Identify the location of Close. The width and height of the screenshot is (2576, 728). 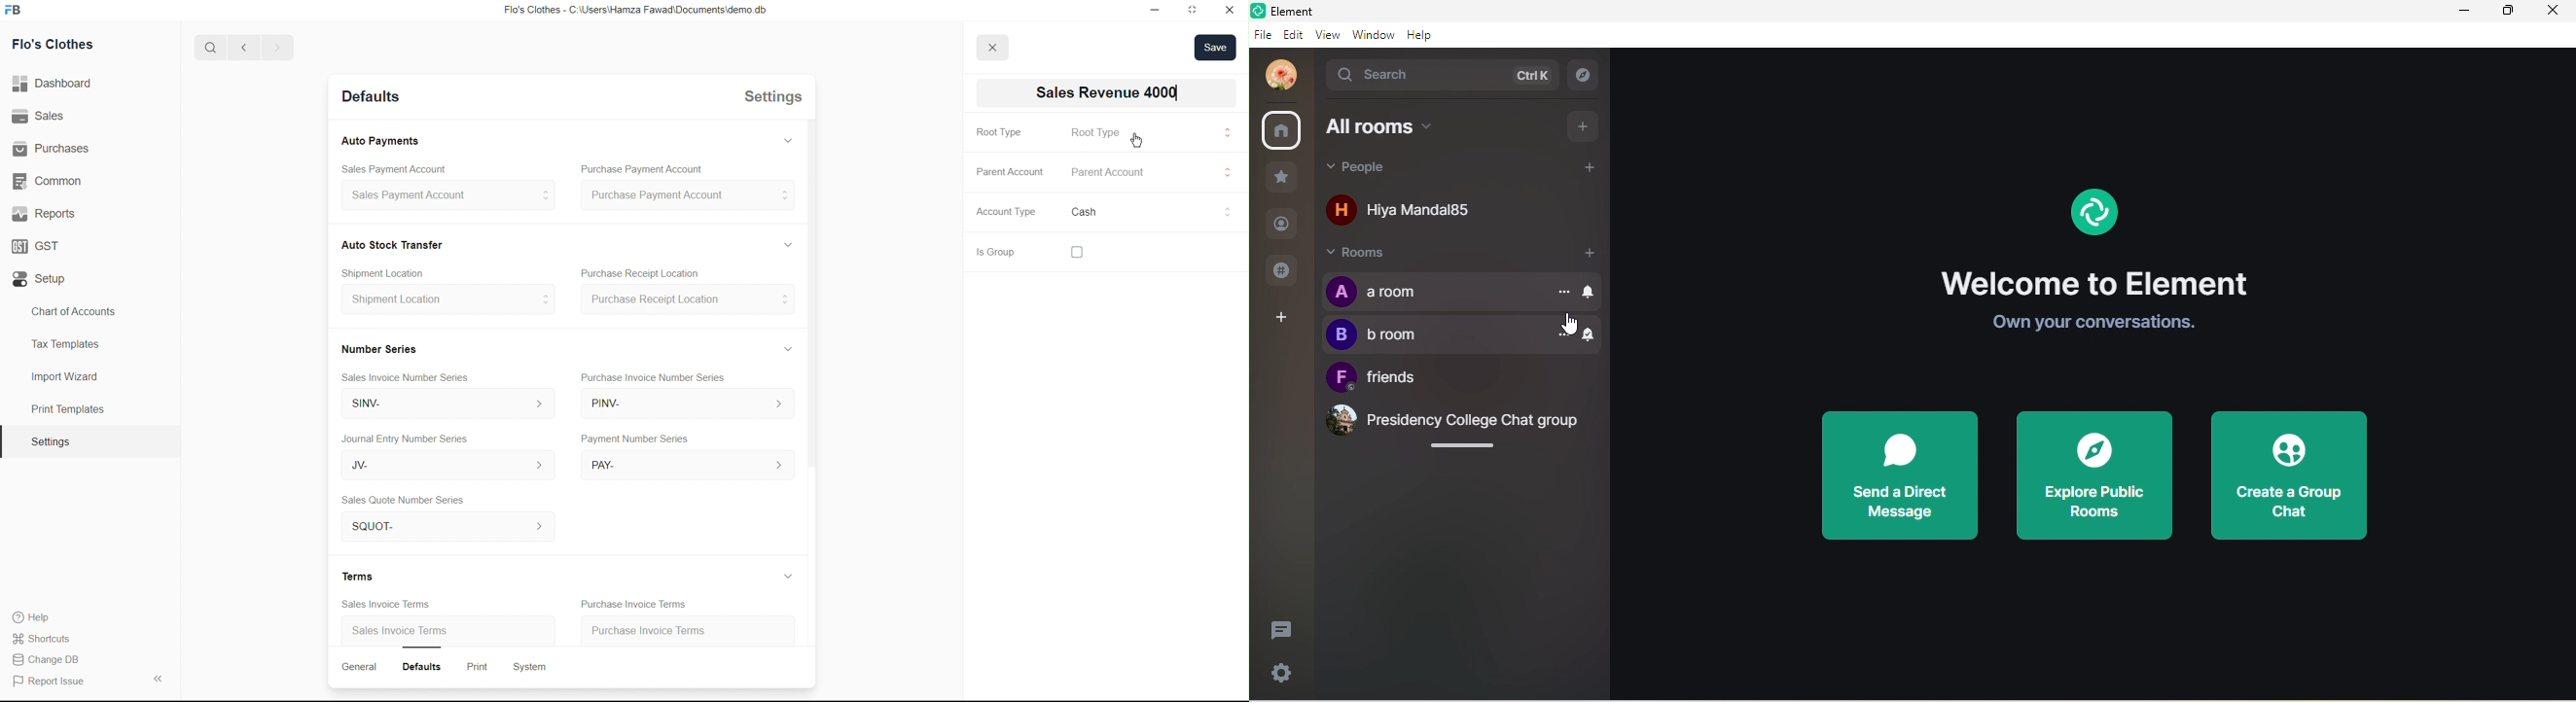
(1230, 11).